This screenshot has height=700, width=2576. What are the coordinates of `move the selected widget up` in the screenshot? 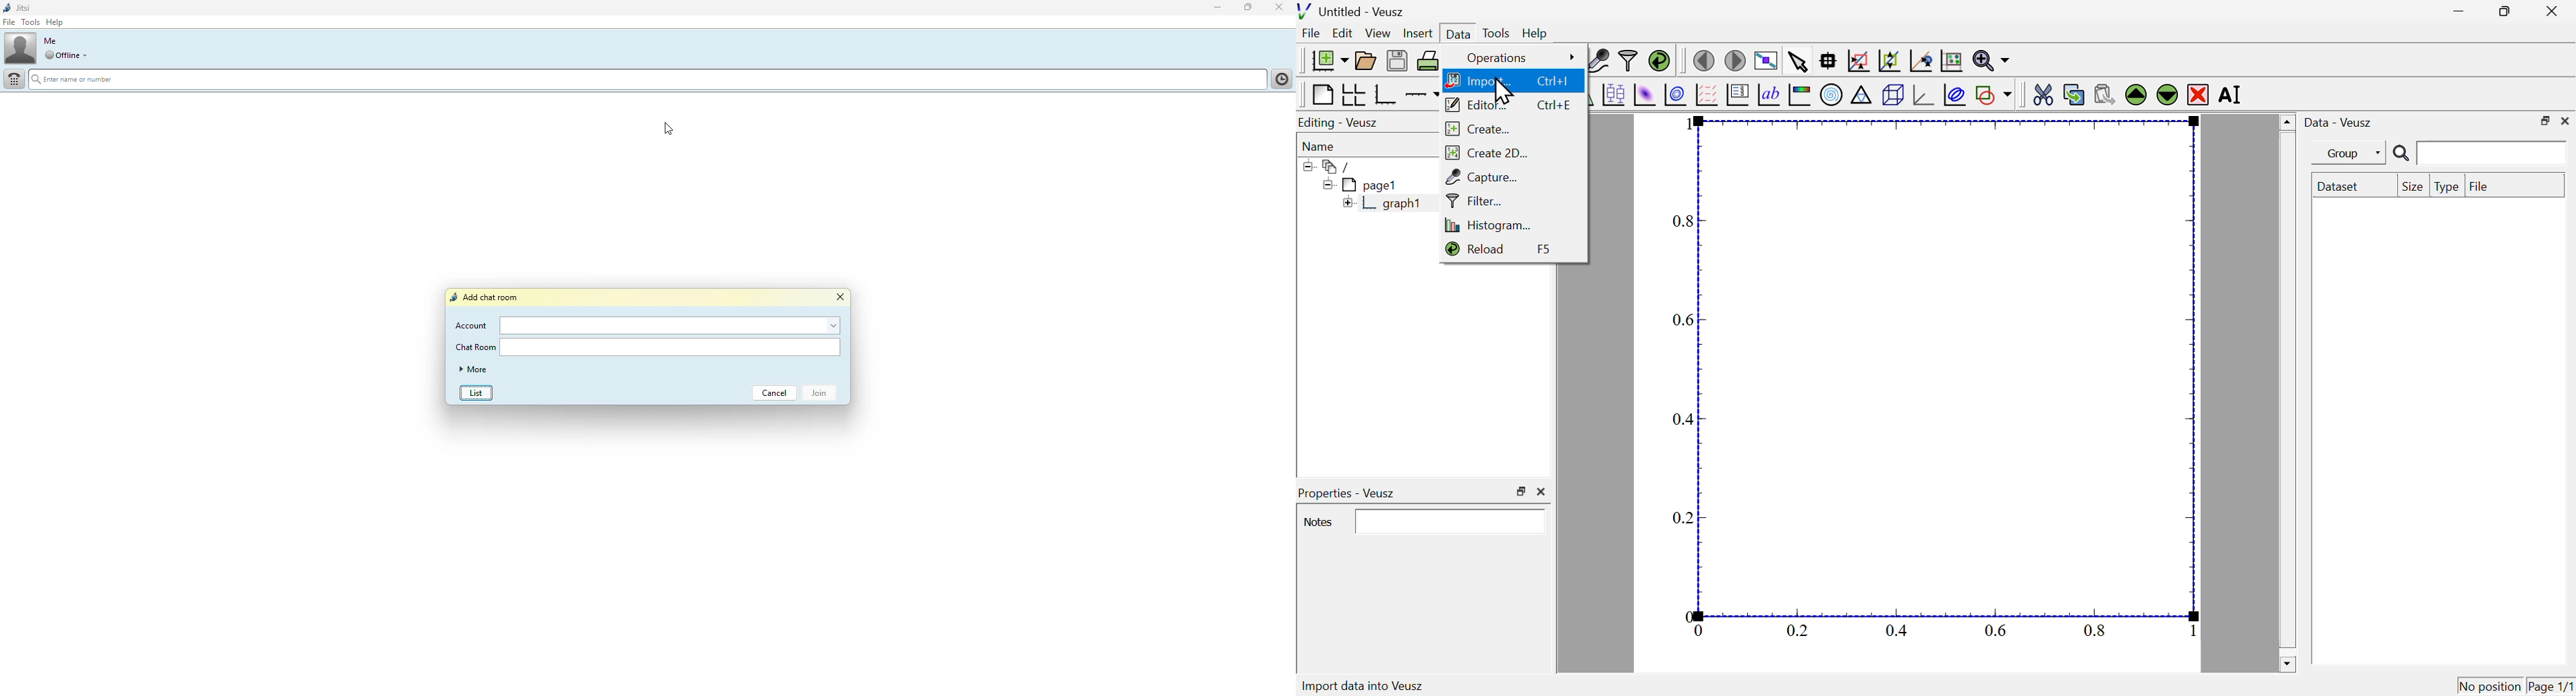 It's located at (2136, 95).